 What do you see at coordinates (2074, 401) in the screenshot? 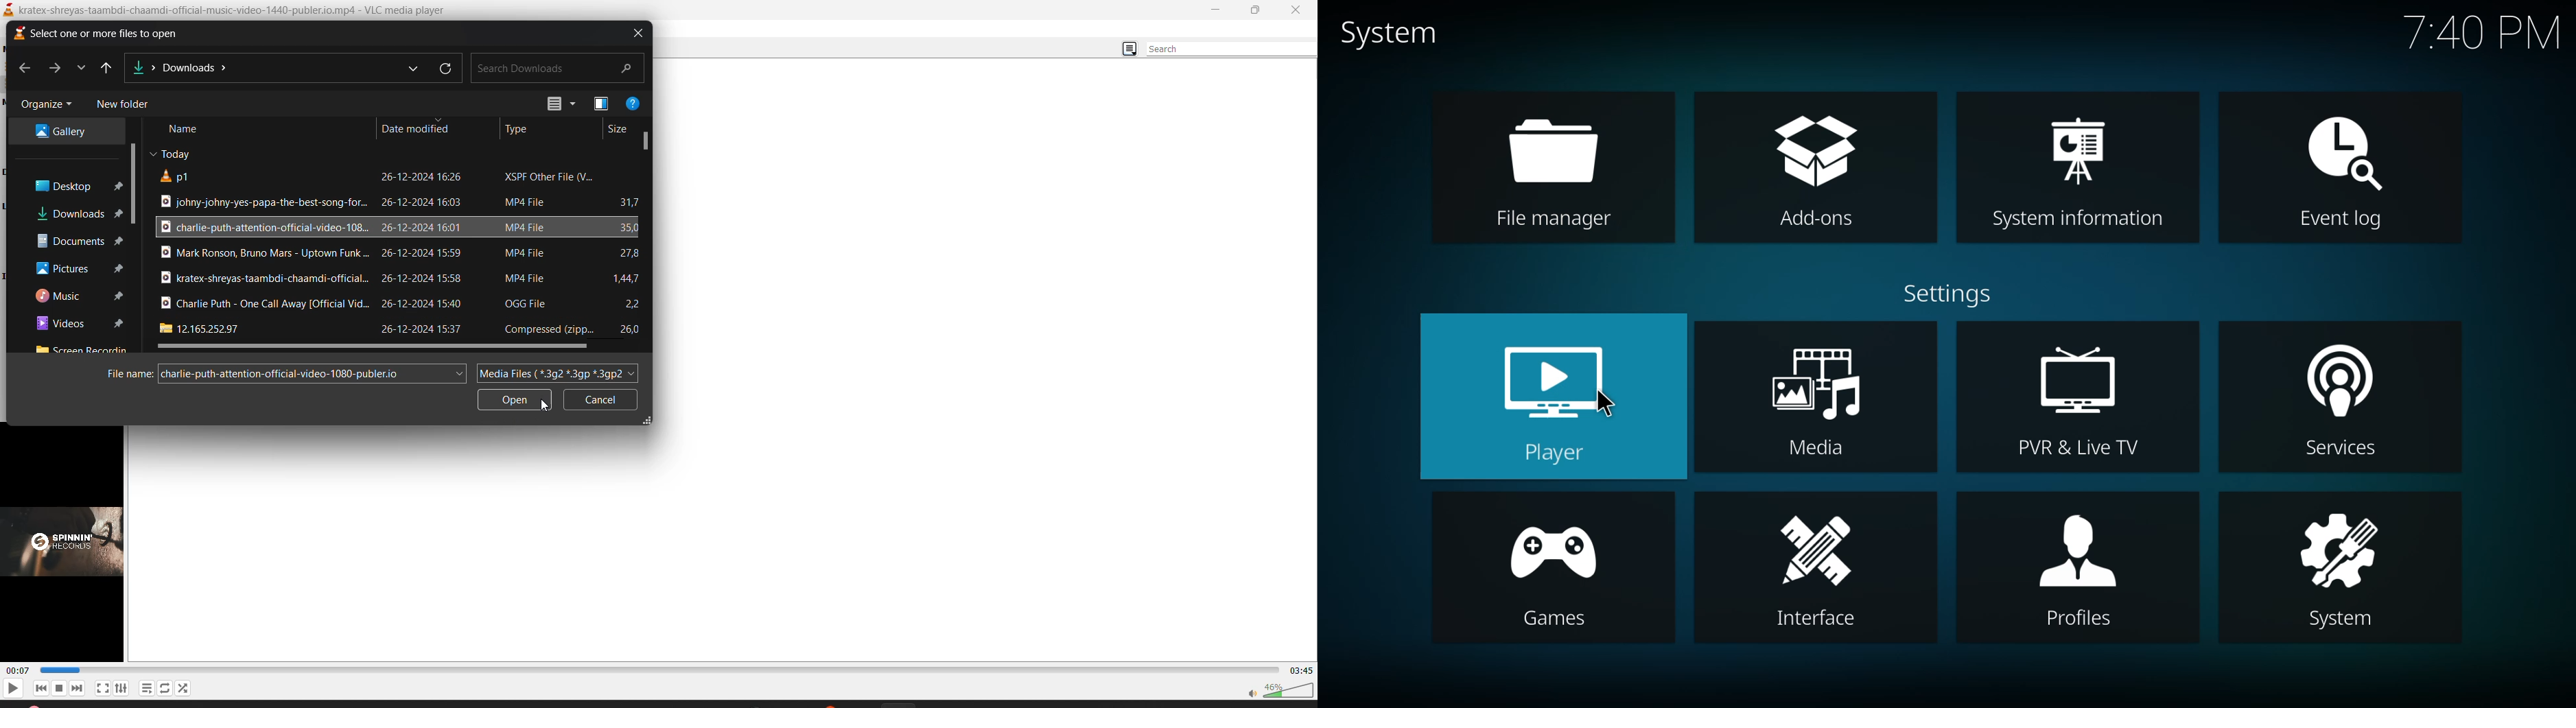
I see `pvr & live tv` at bounding box center [2074, 401].